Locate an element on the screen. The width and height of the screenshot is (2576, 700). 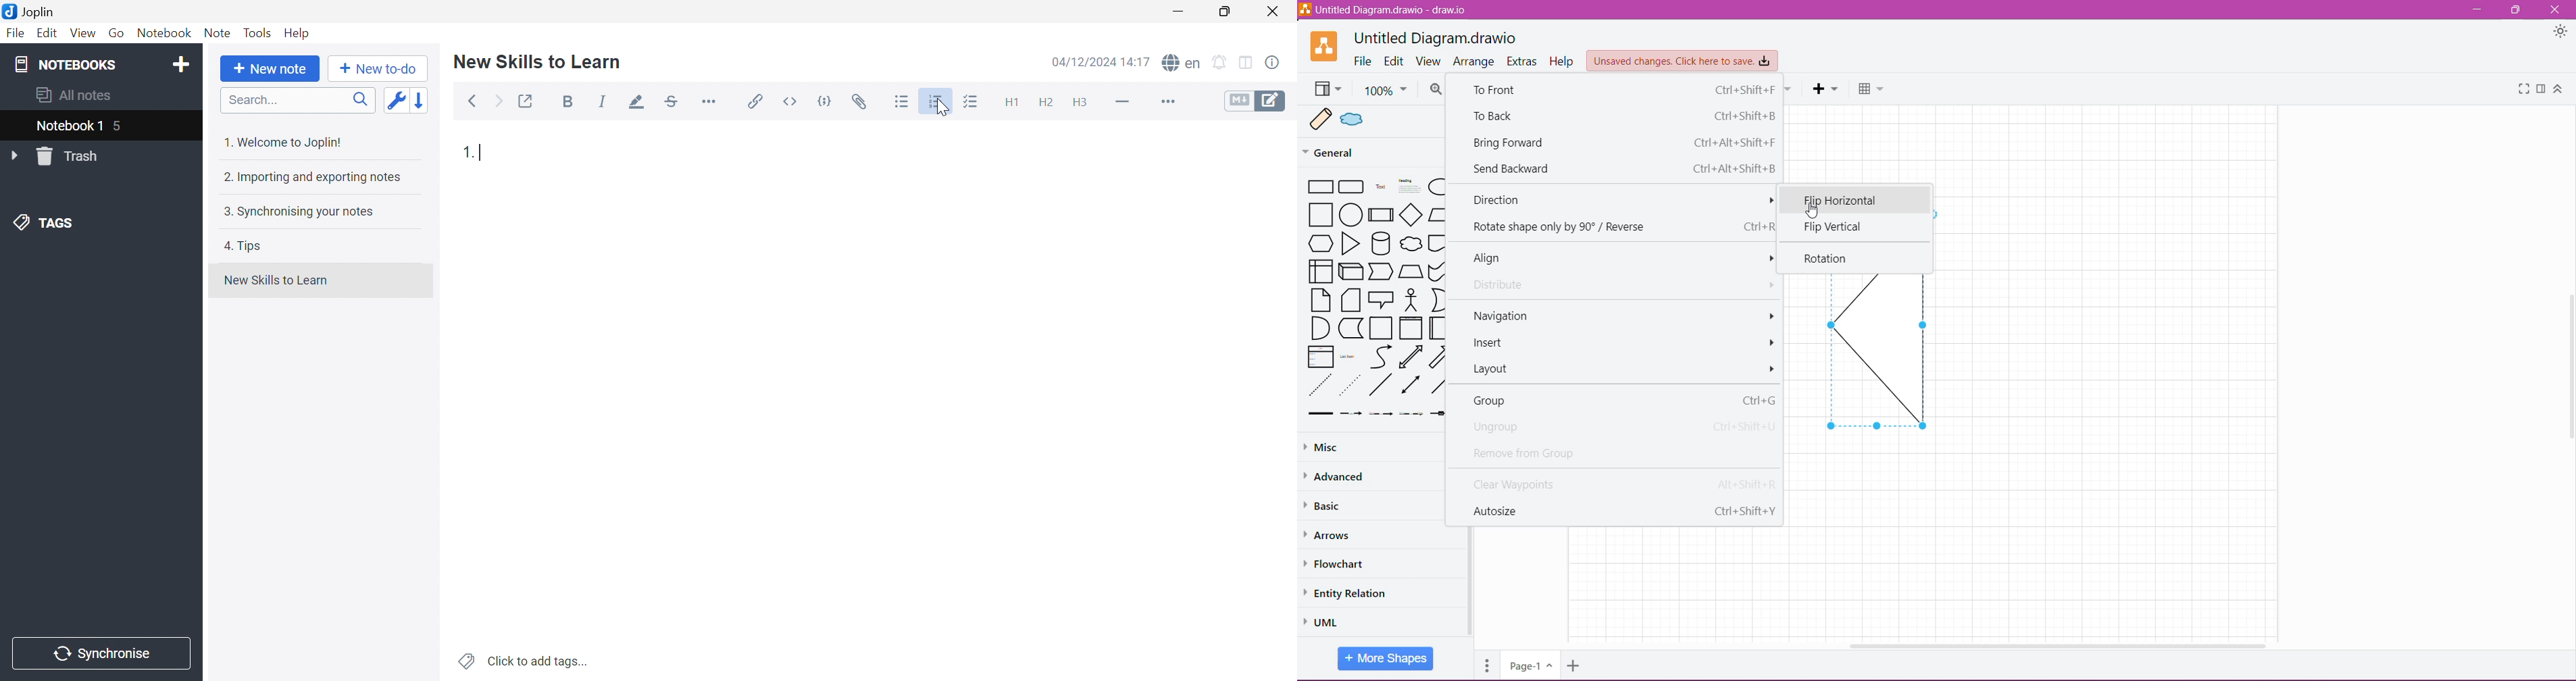
Insert is located at coordinates (1826, 89).